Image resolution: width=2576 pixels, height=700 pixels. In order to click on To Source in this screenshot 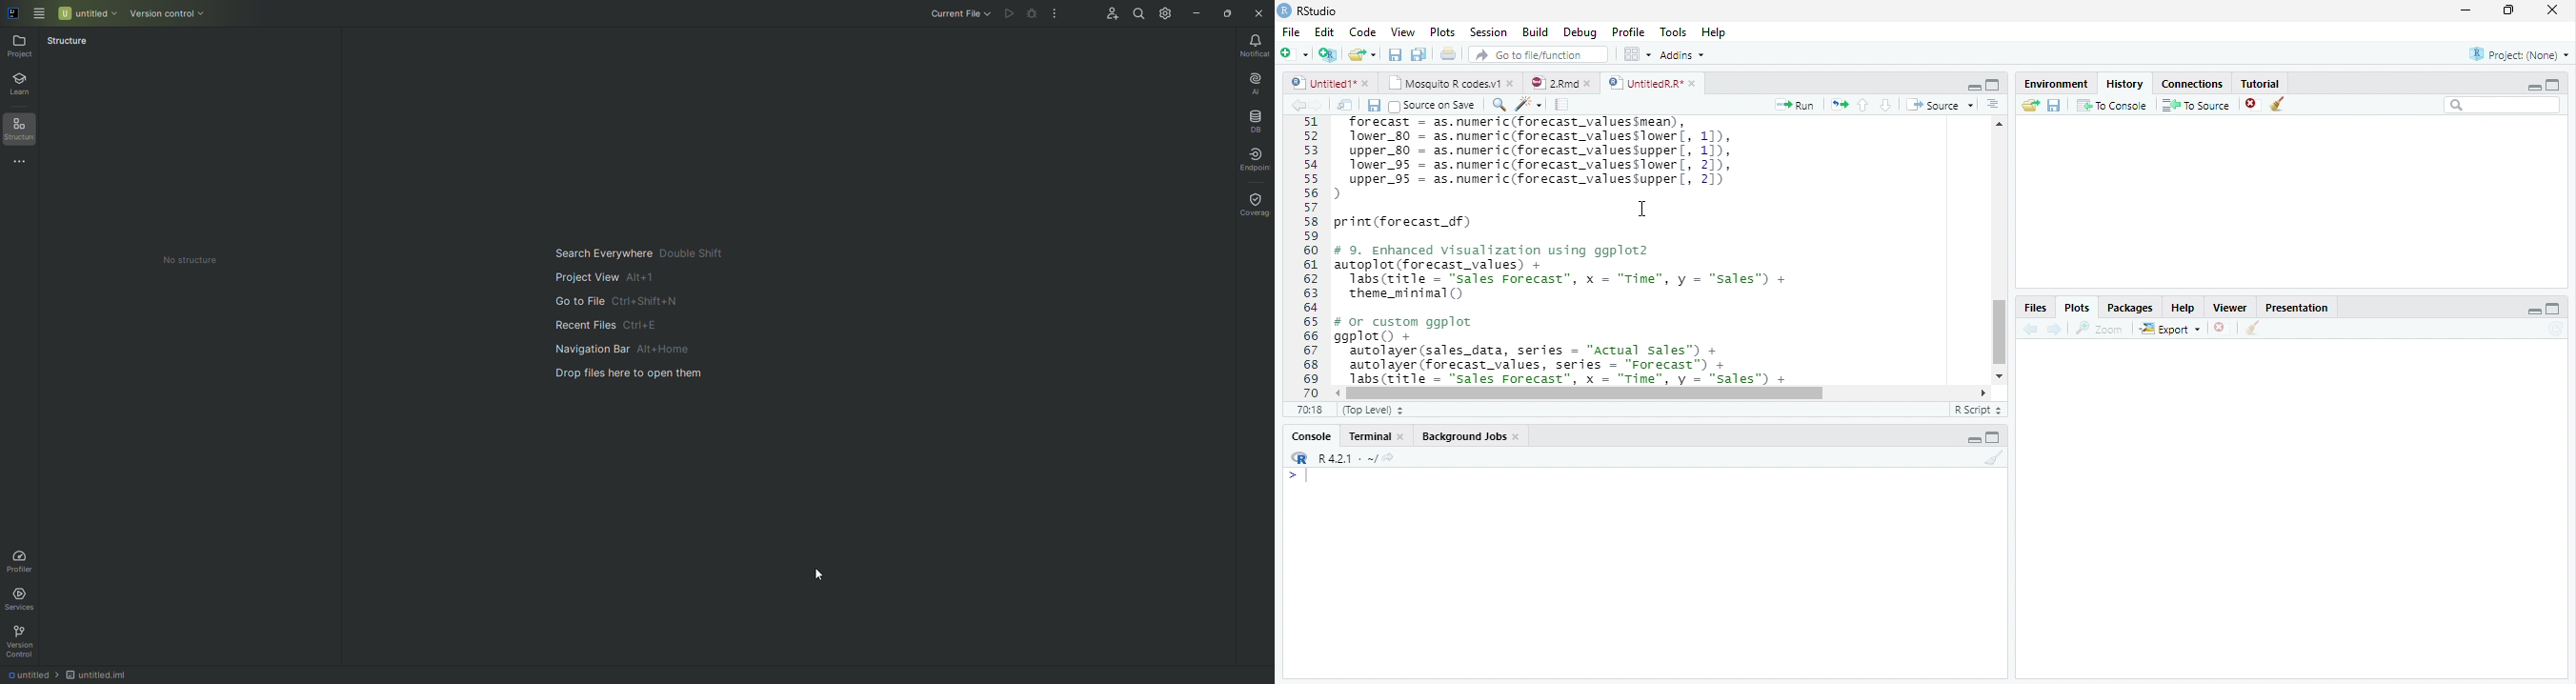, I will do `click(2196, 104)`.